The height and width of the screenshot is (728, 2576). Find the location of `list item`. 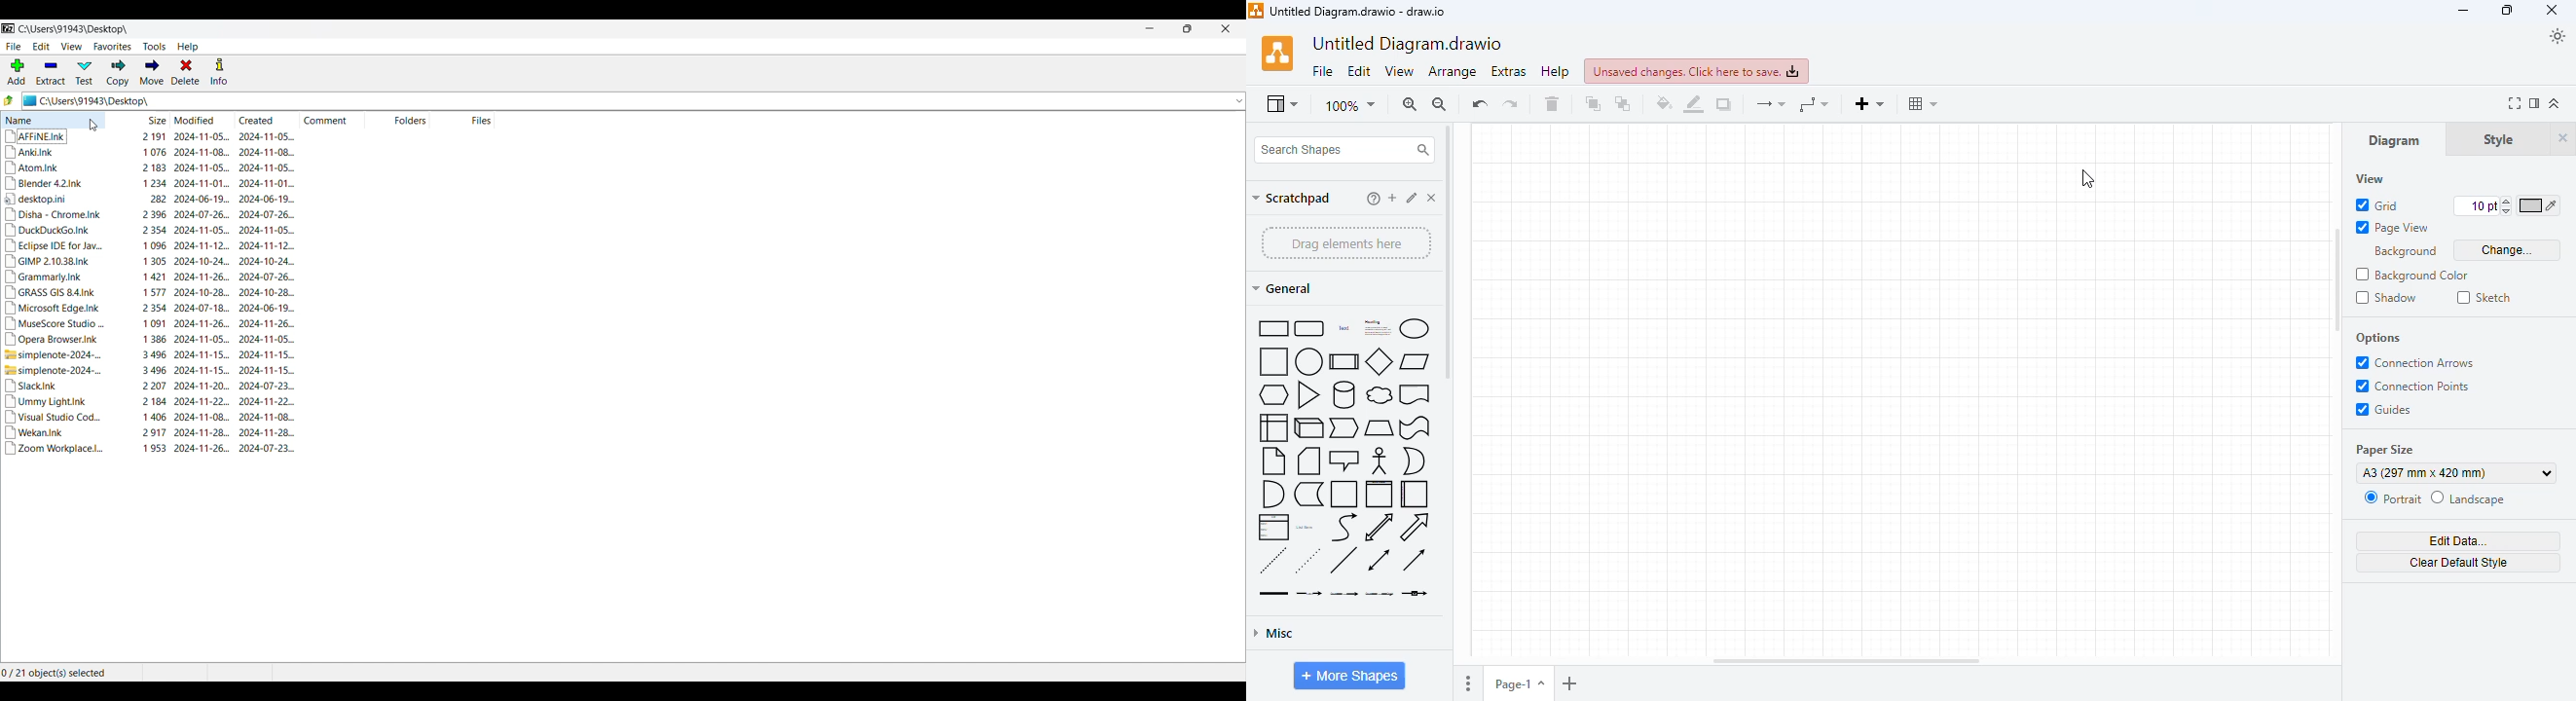

list item is located at coordinates (1306, 528).